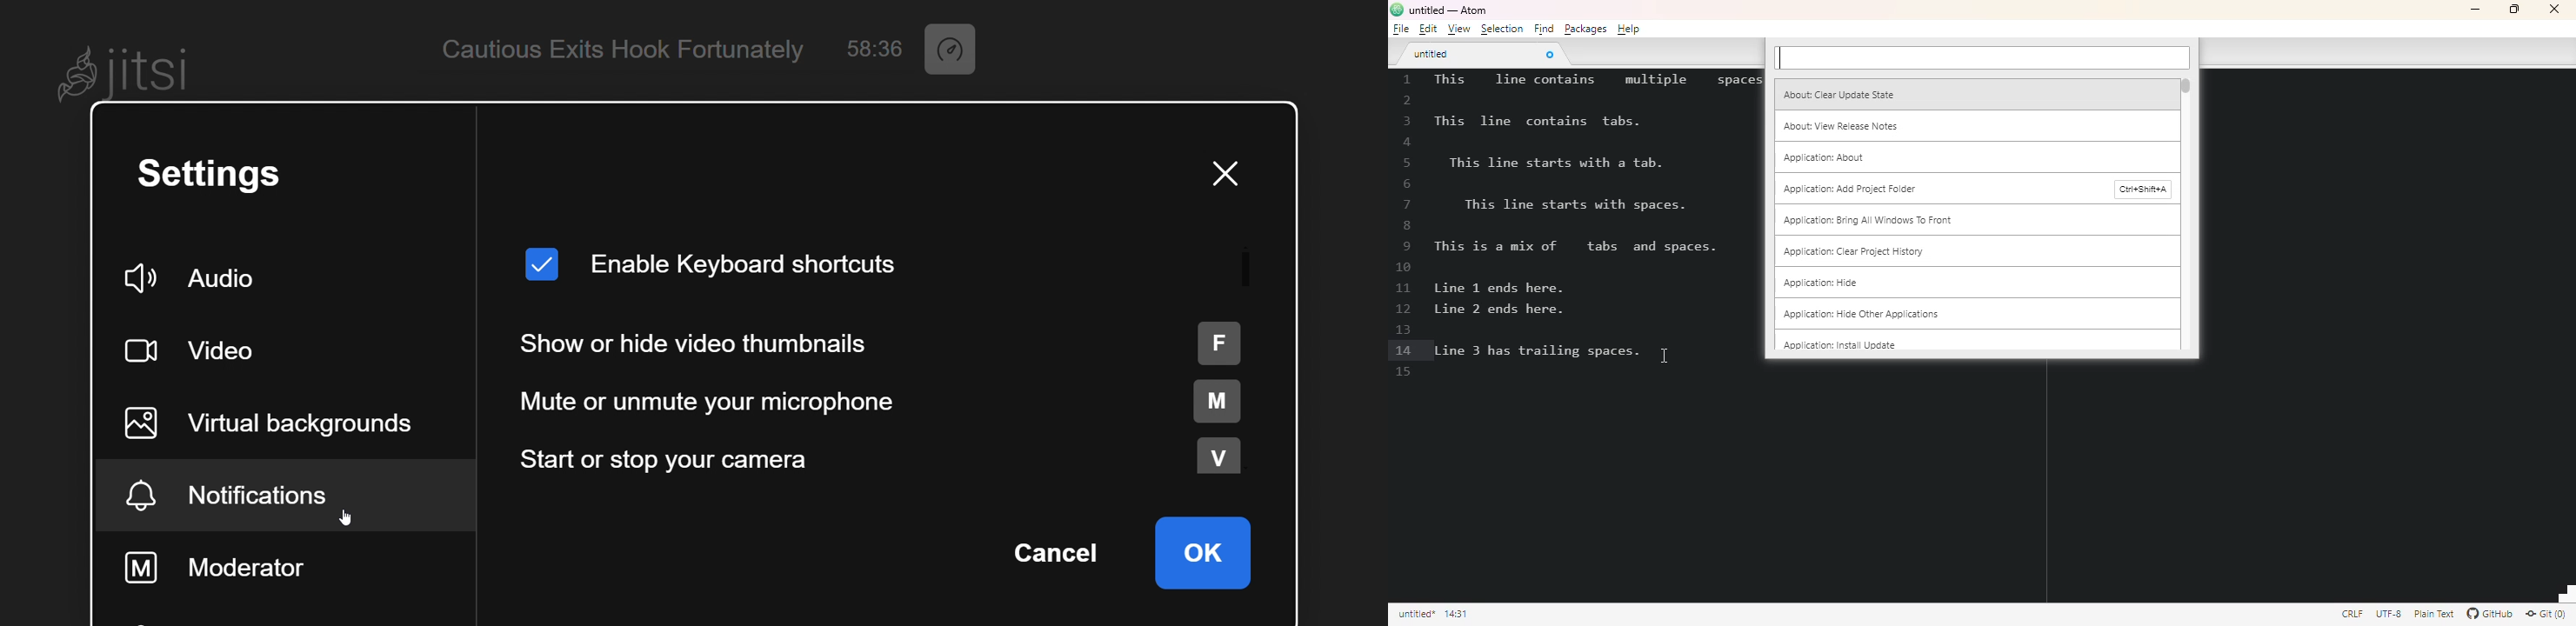 The image size is (2576, 644). What do you see at coordinates (2352, 613) in the screenshot?
I see `file uses CRLF file endings` at bounding box center [2352, 613].